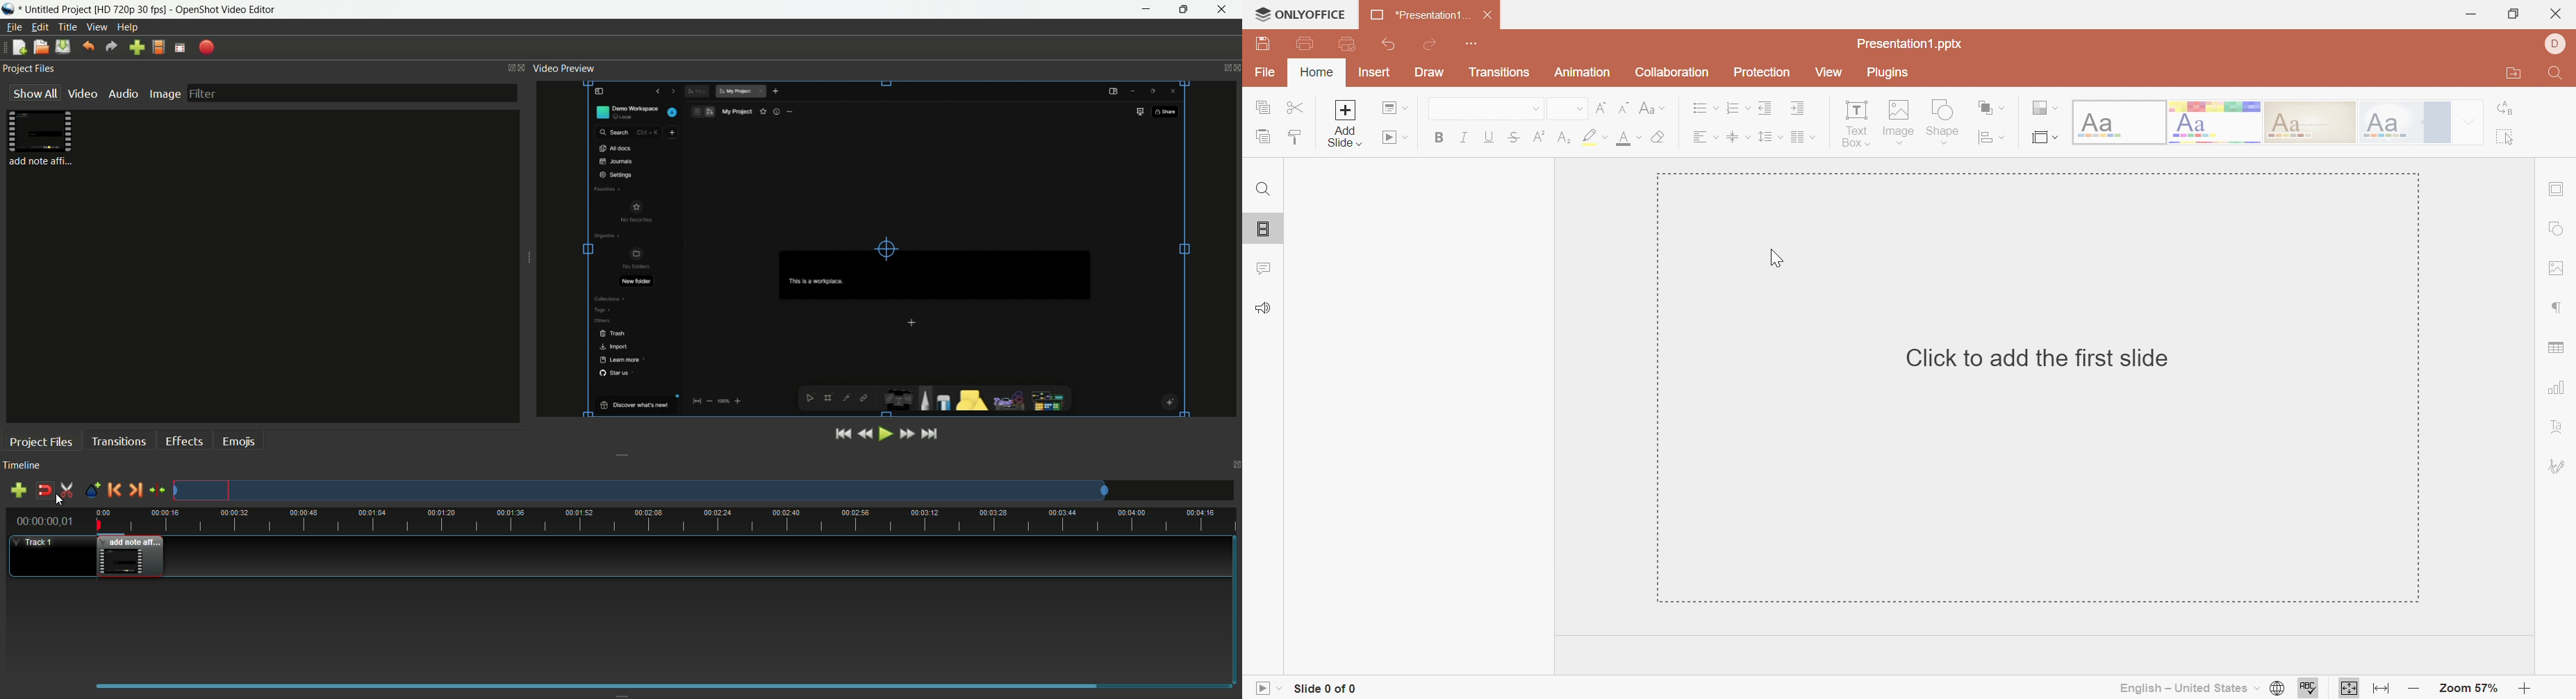 The width and height of the screenshot is (2576, 700). Describe the element at coordinates (1283, 688) in the screenshot. I see `Drop Down` at that location.